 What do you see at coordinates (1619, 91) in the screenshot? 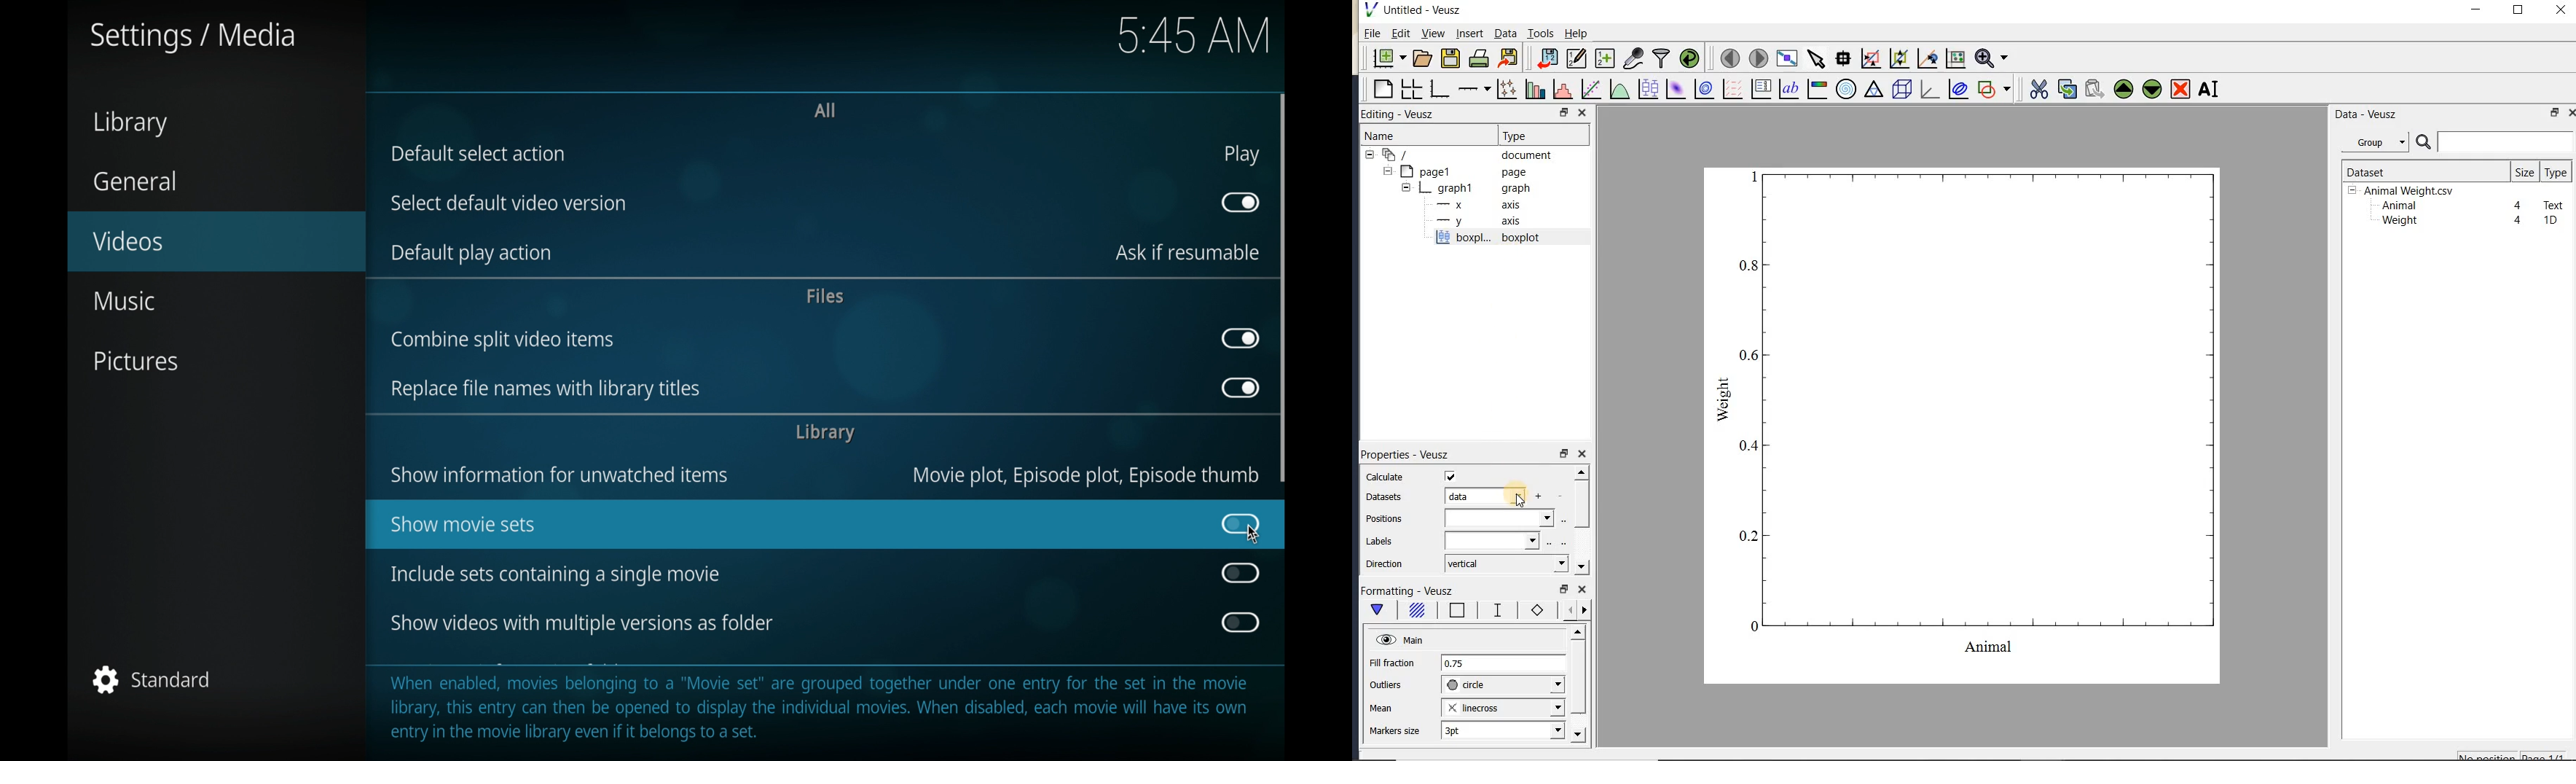
I see `plot a function` at bounding box center [1619, 91].